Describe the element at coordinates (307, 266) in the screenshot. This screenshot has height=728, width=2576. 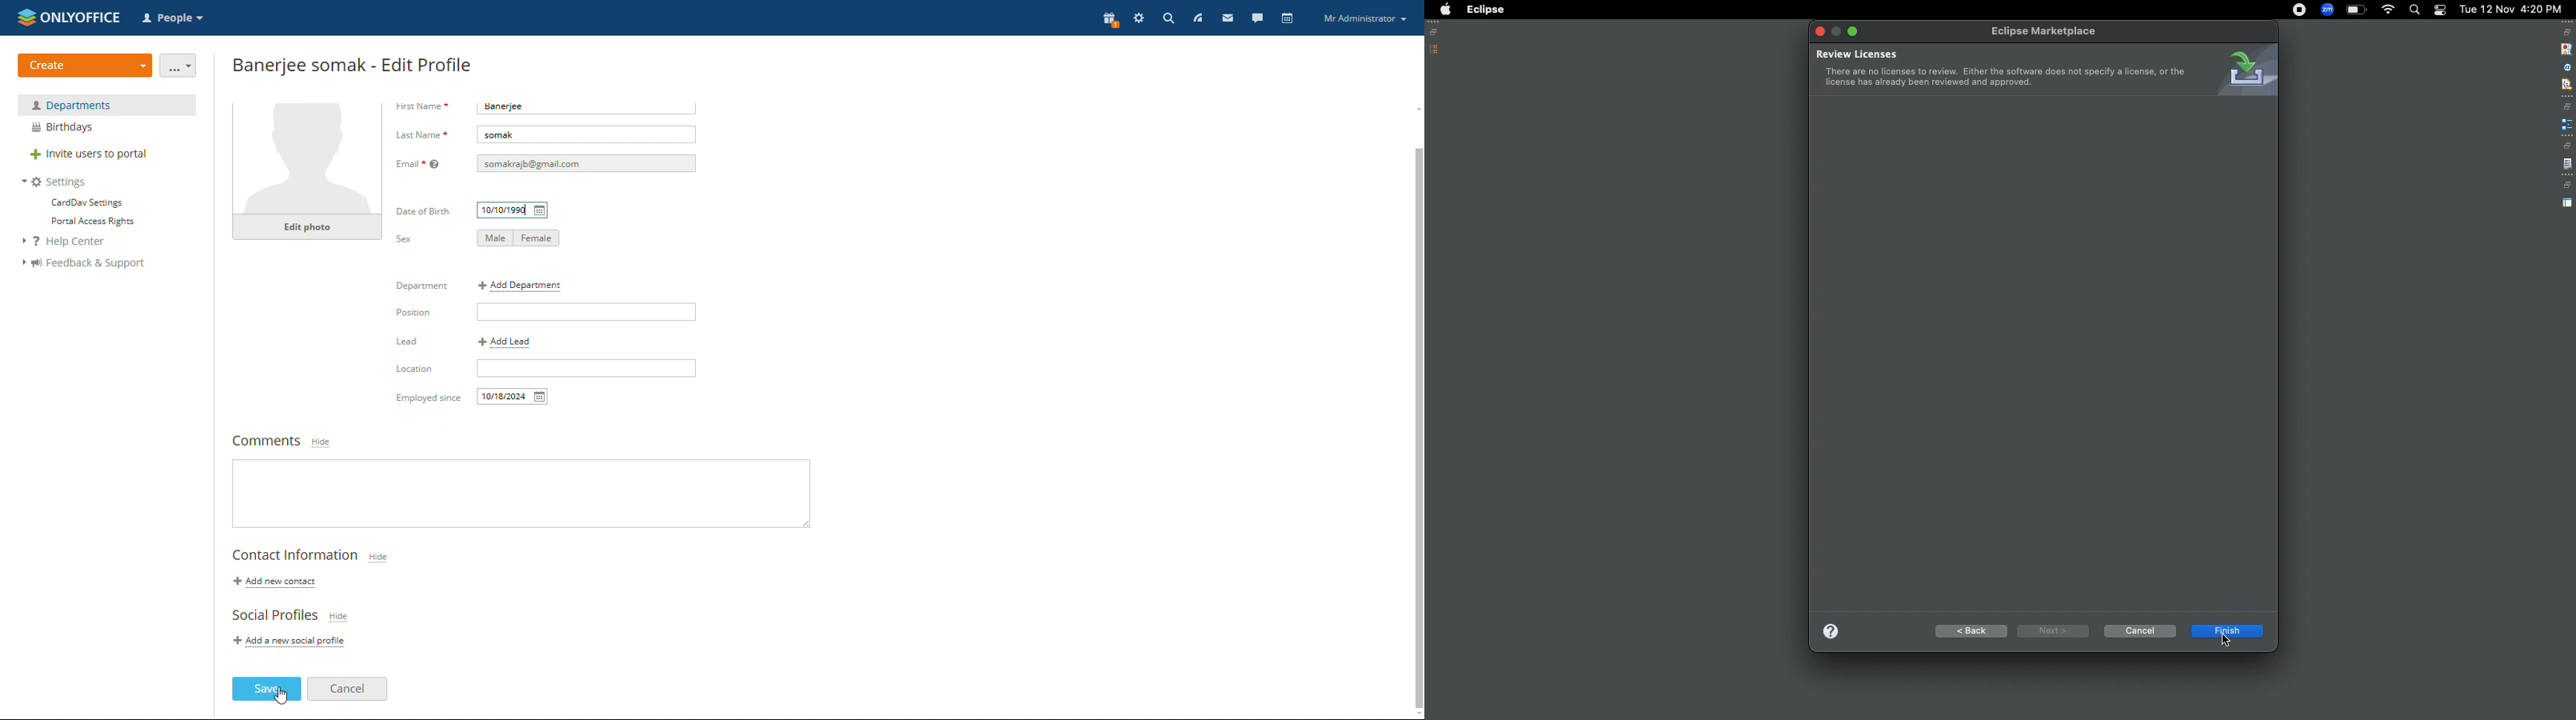
I see `edit photo` at that location.